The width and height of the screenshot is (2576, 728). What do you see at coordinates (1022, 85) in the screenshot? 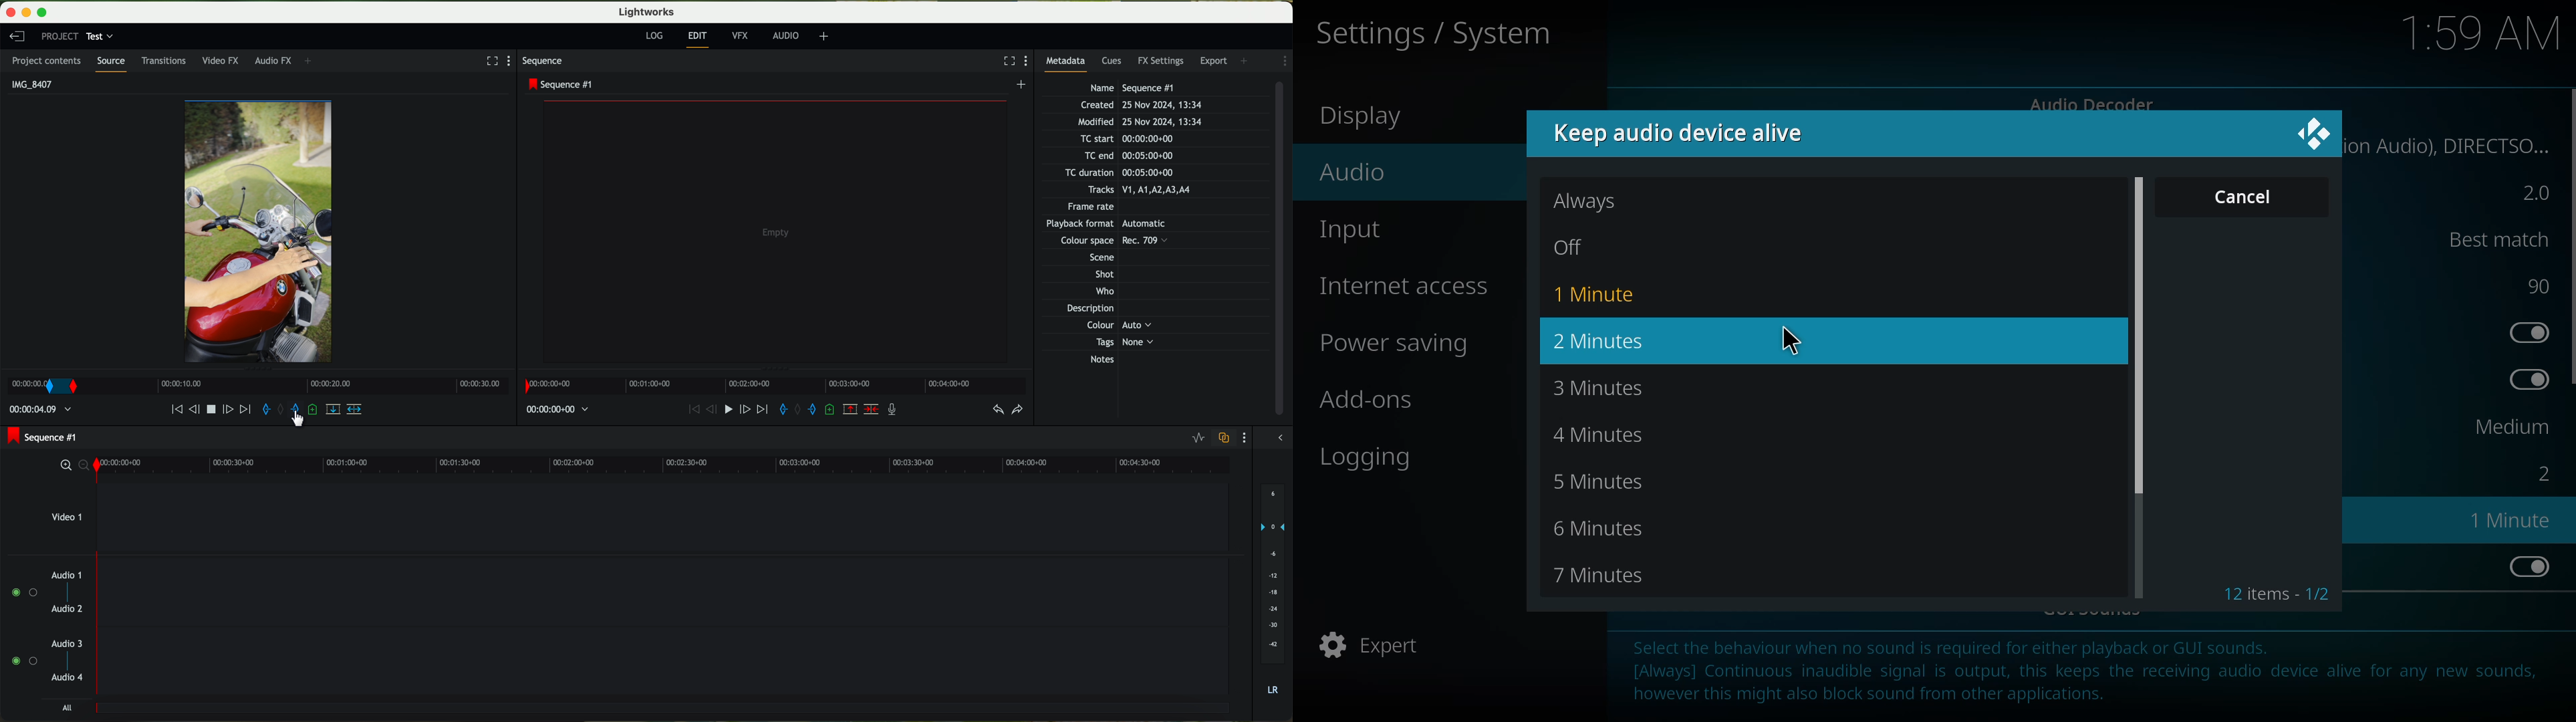
I see `create a new sequence` at bounding box center [1022, 85].